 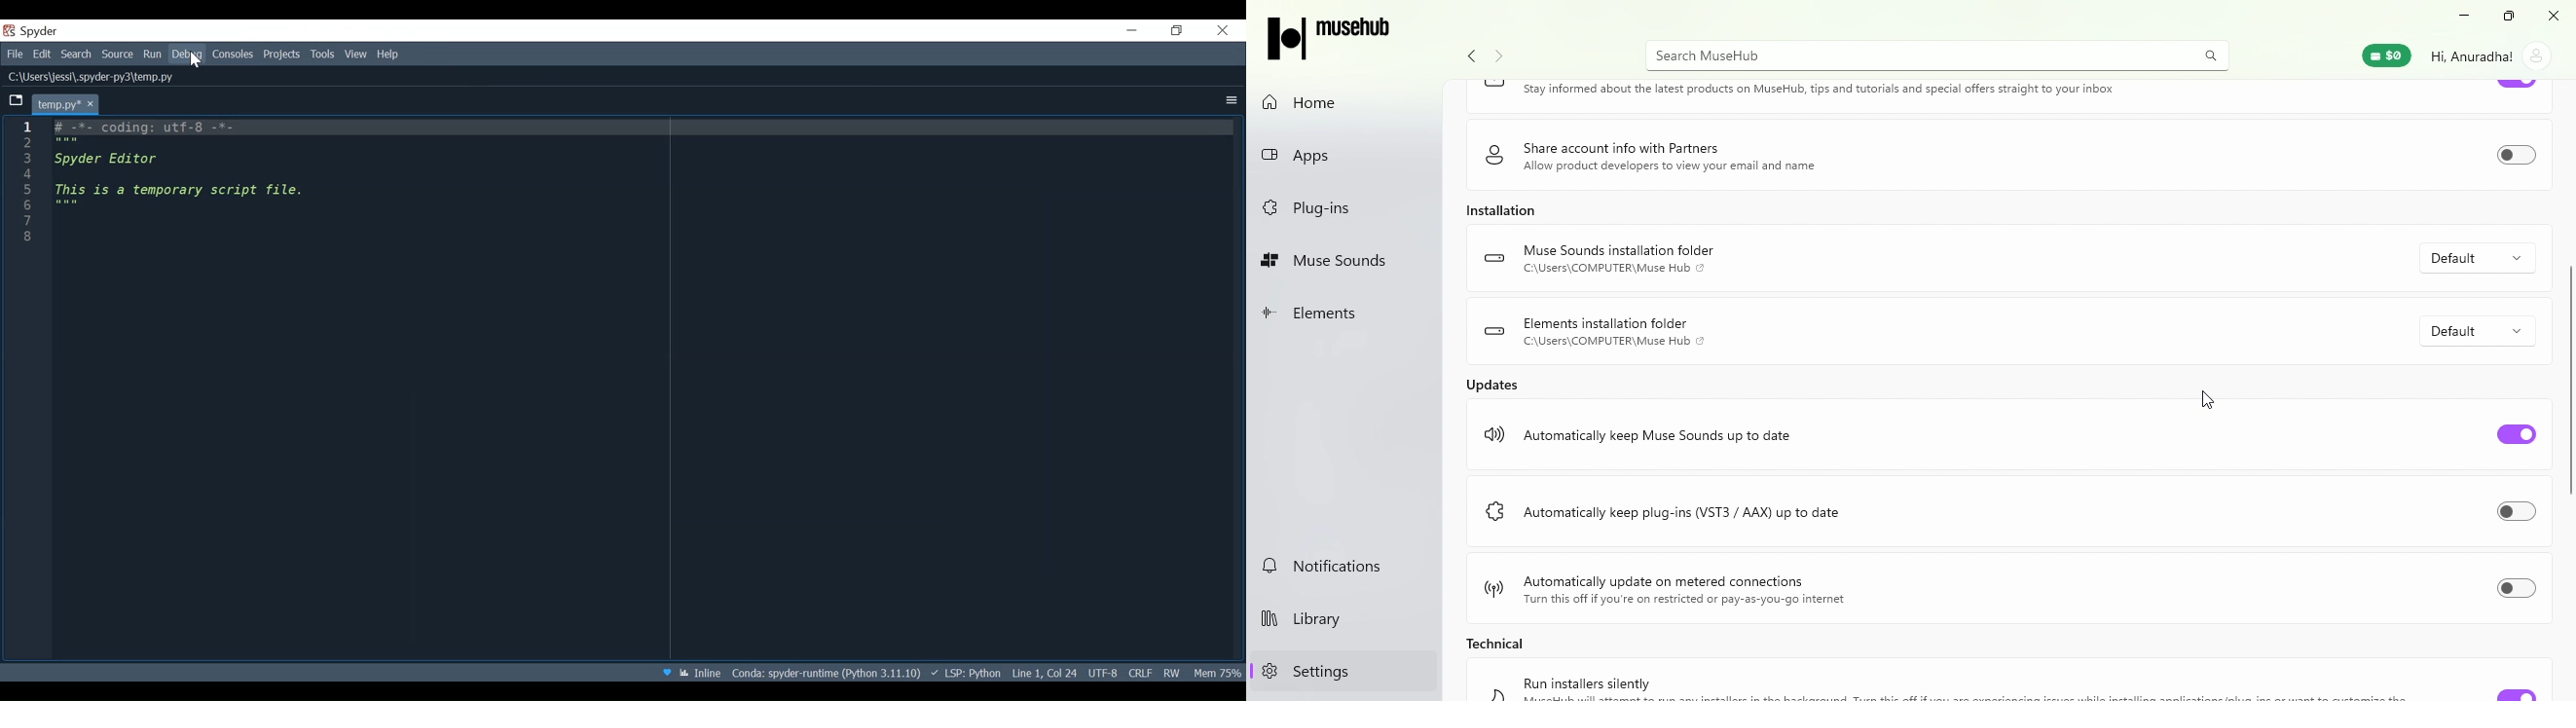 I want to click on # -*- coding: utf-8 -*- """ Spyder Editor  This is a temporary script file. """, so click(x=647, y=188).